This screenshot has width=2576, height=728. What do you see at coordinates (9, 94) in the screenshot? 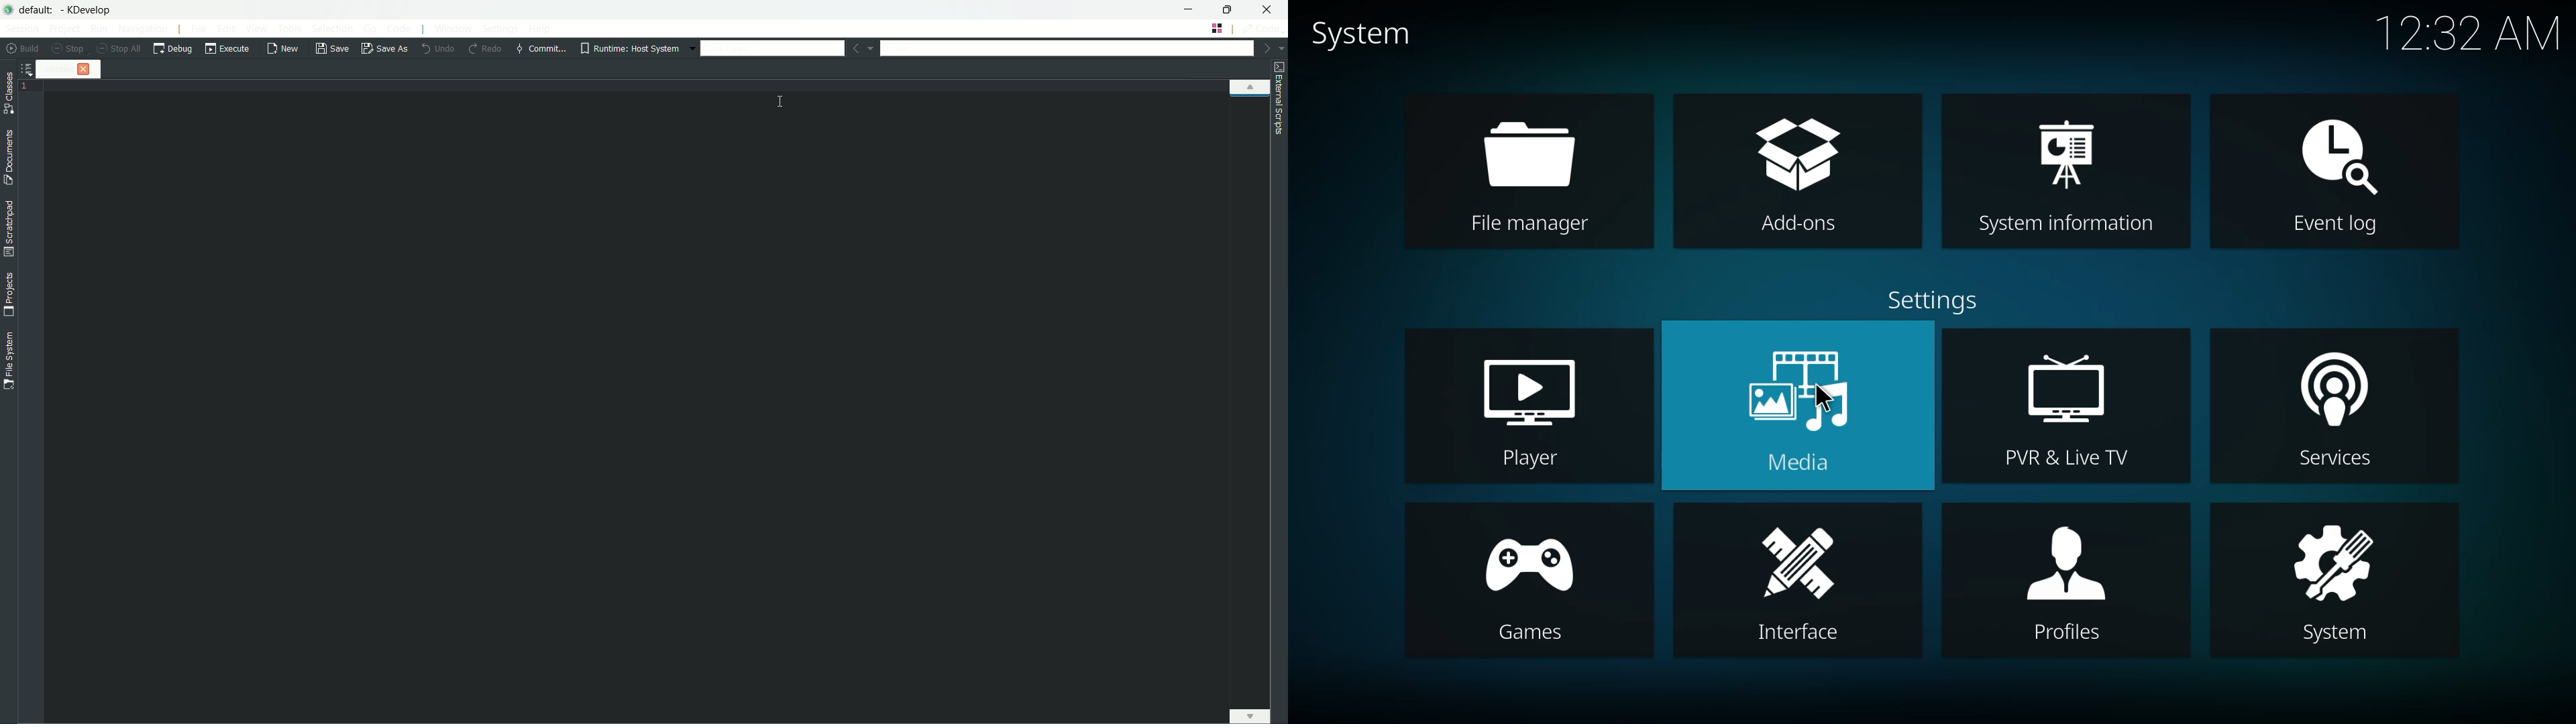
I see `toggle classes` at bounding box center [9, 94].